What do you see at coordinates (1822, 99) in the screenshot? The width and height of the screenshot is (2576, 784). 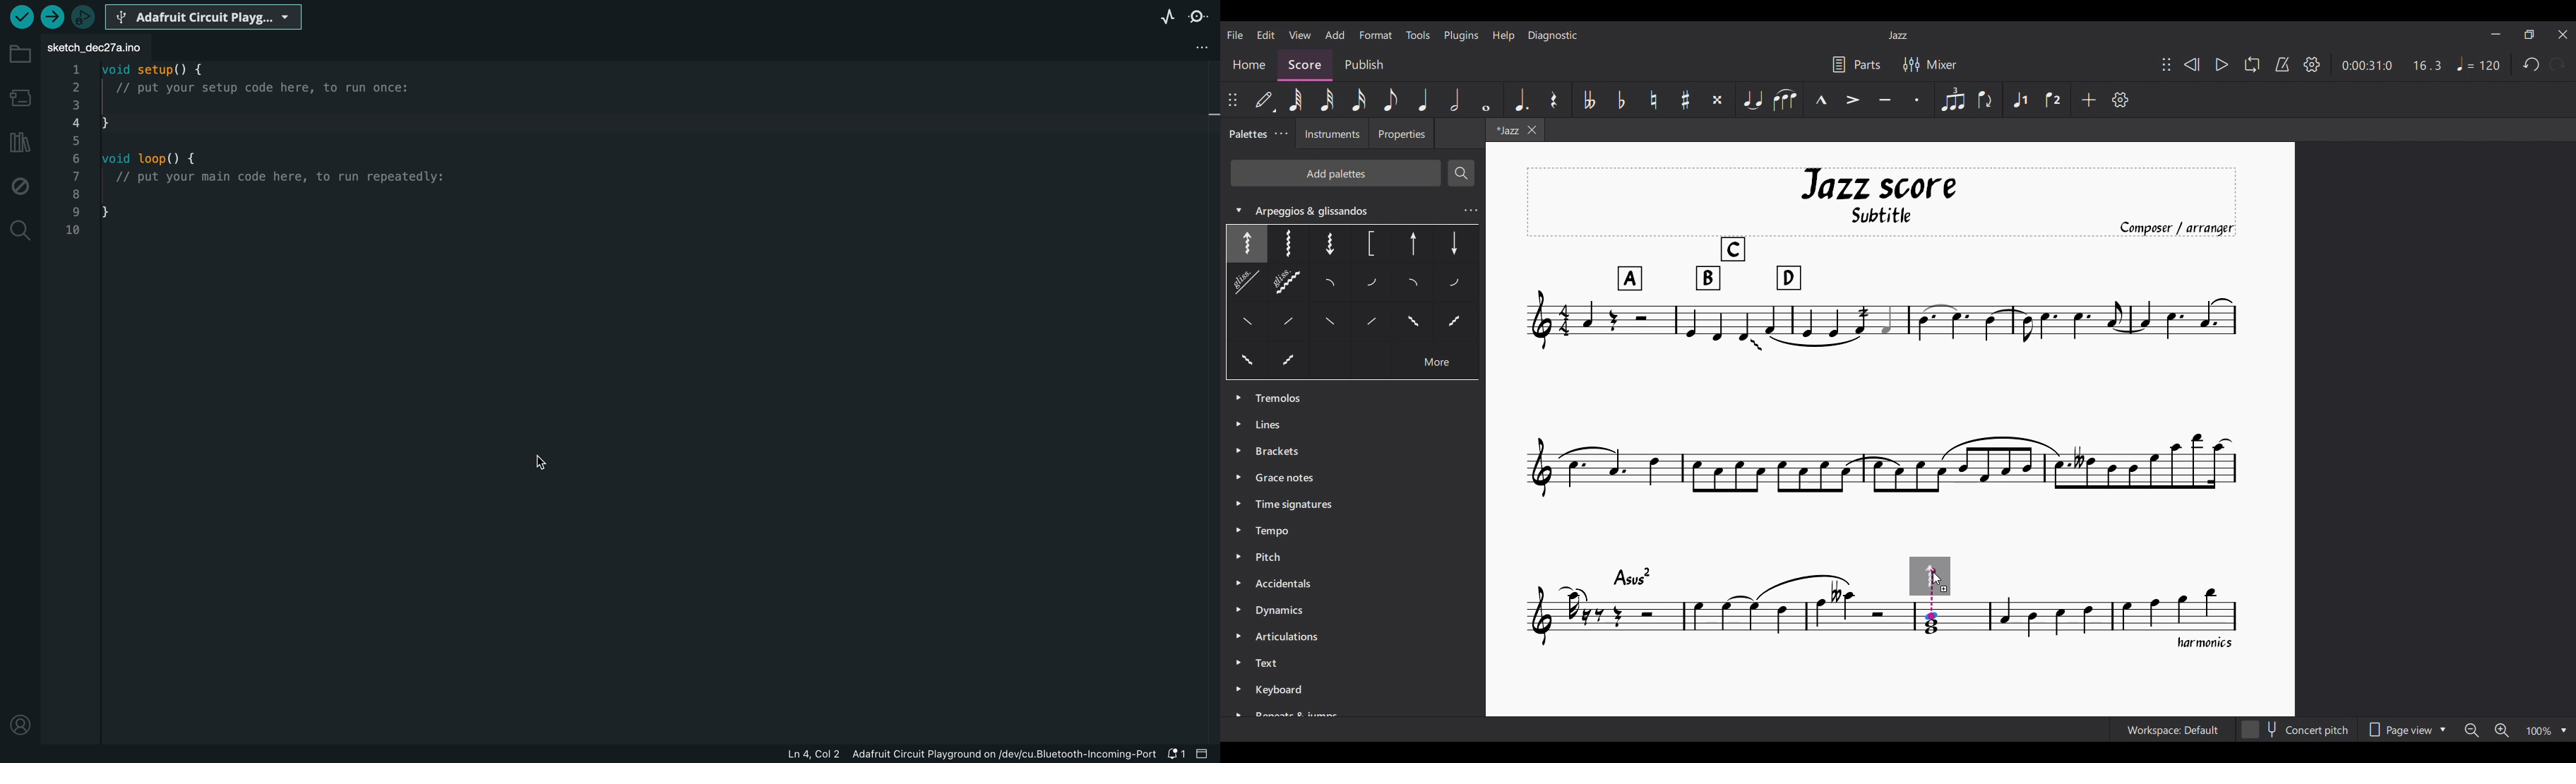 I see `Marcato` at bounding box center [1822, 99].